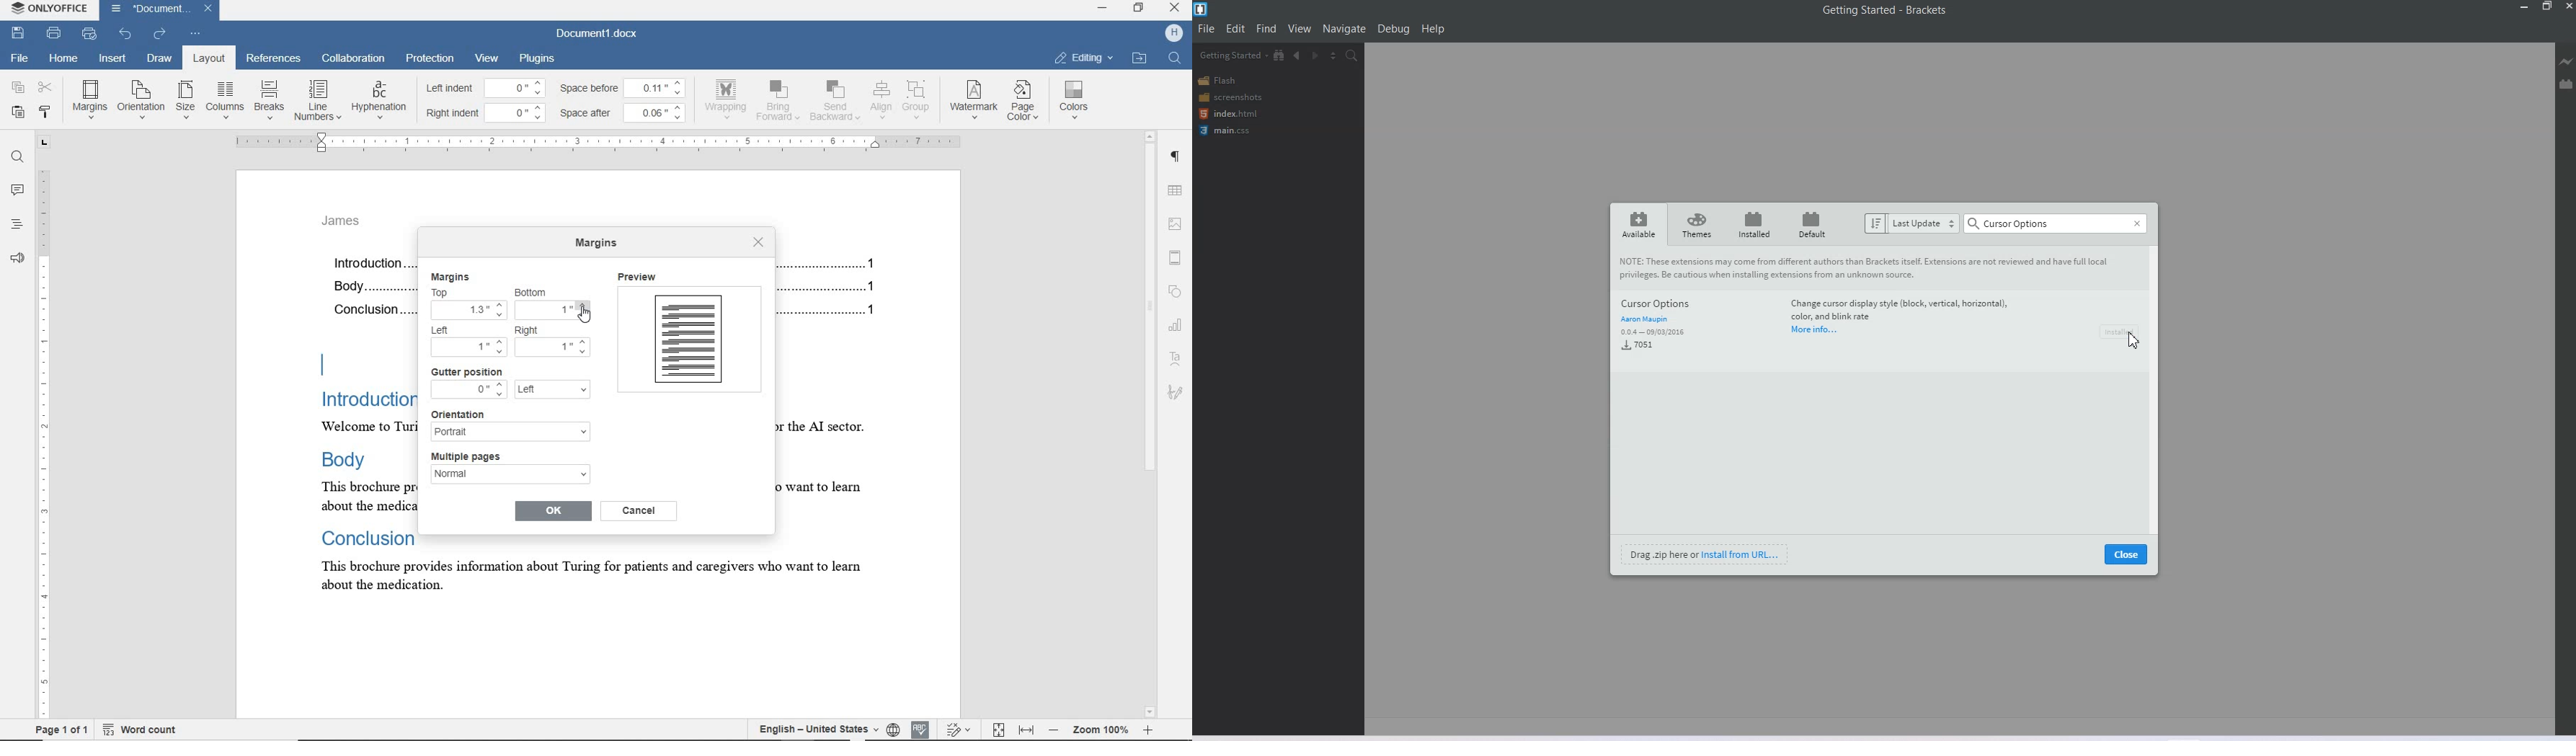 This screenshot has width=2576, height=756. What do you see at coordinates (516, 87) in the screenshot?
I see `0` at bounding box center [516, 87].